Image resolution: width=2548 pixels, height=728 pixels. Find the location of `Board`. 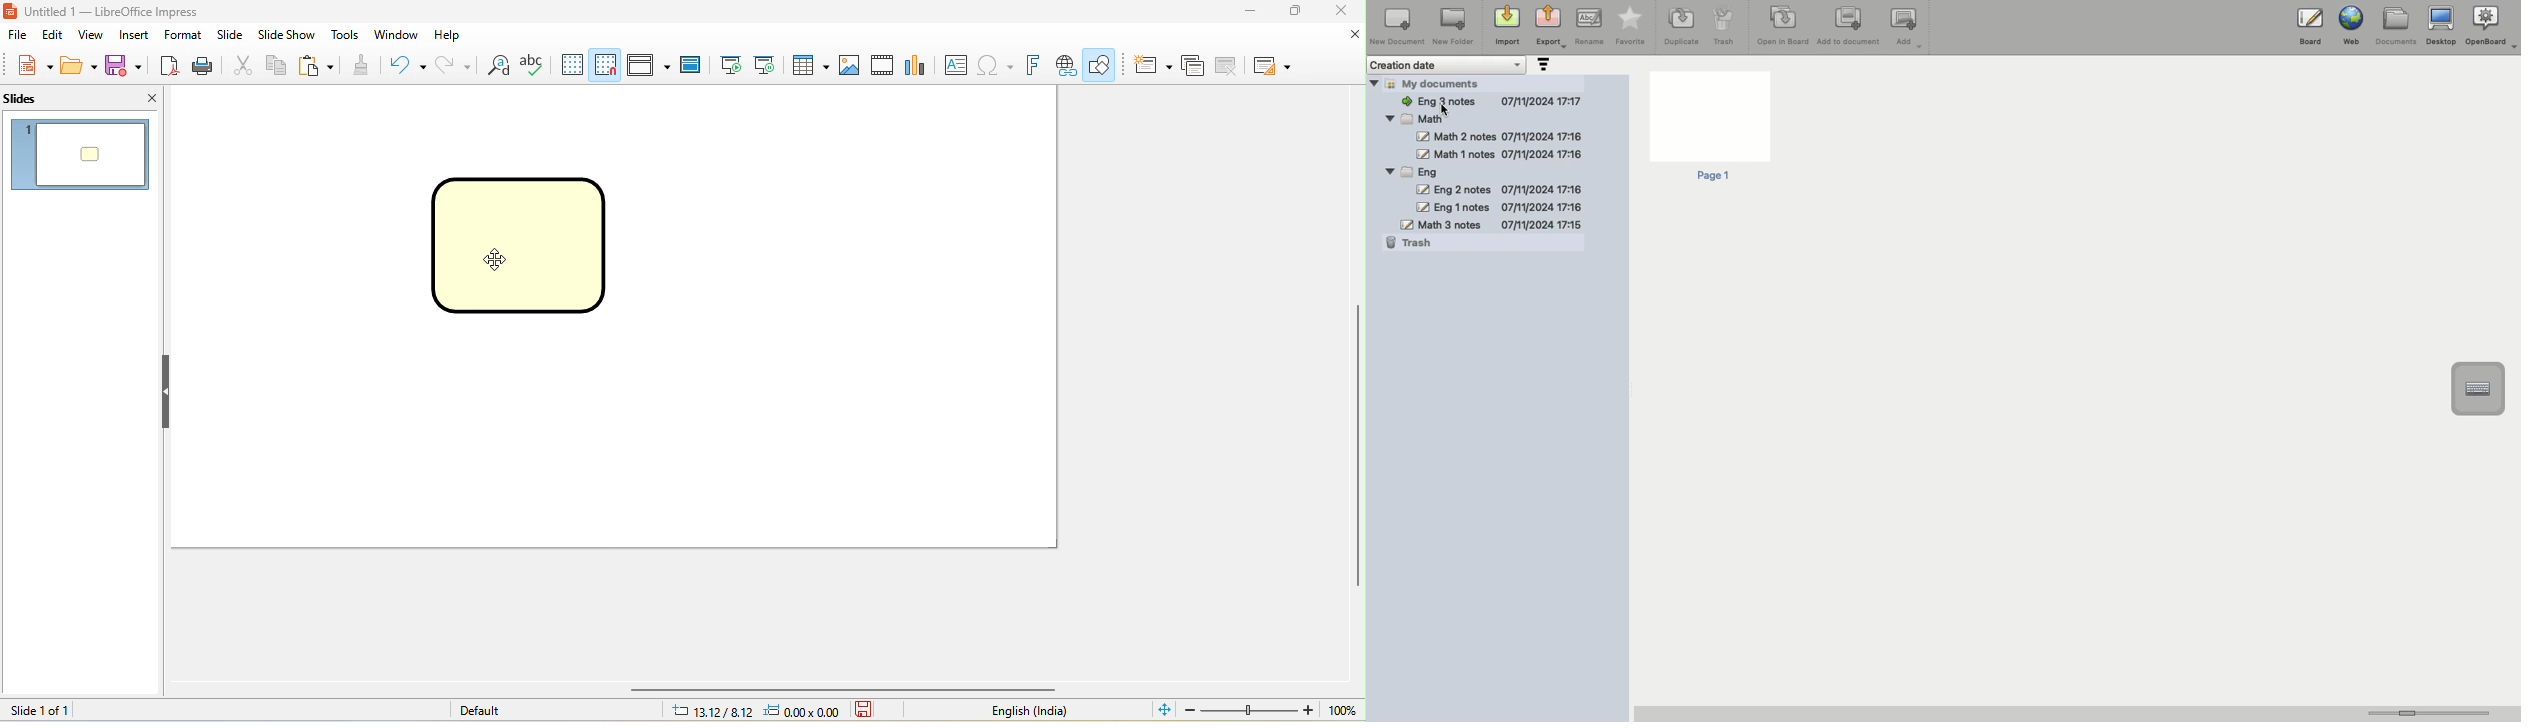

Board is located at coordinates (2310, 30).